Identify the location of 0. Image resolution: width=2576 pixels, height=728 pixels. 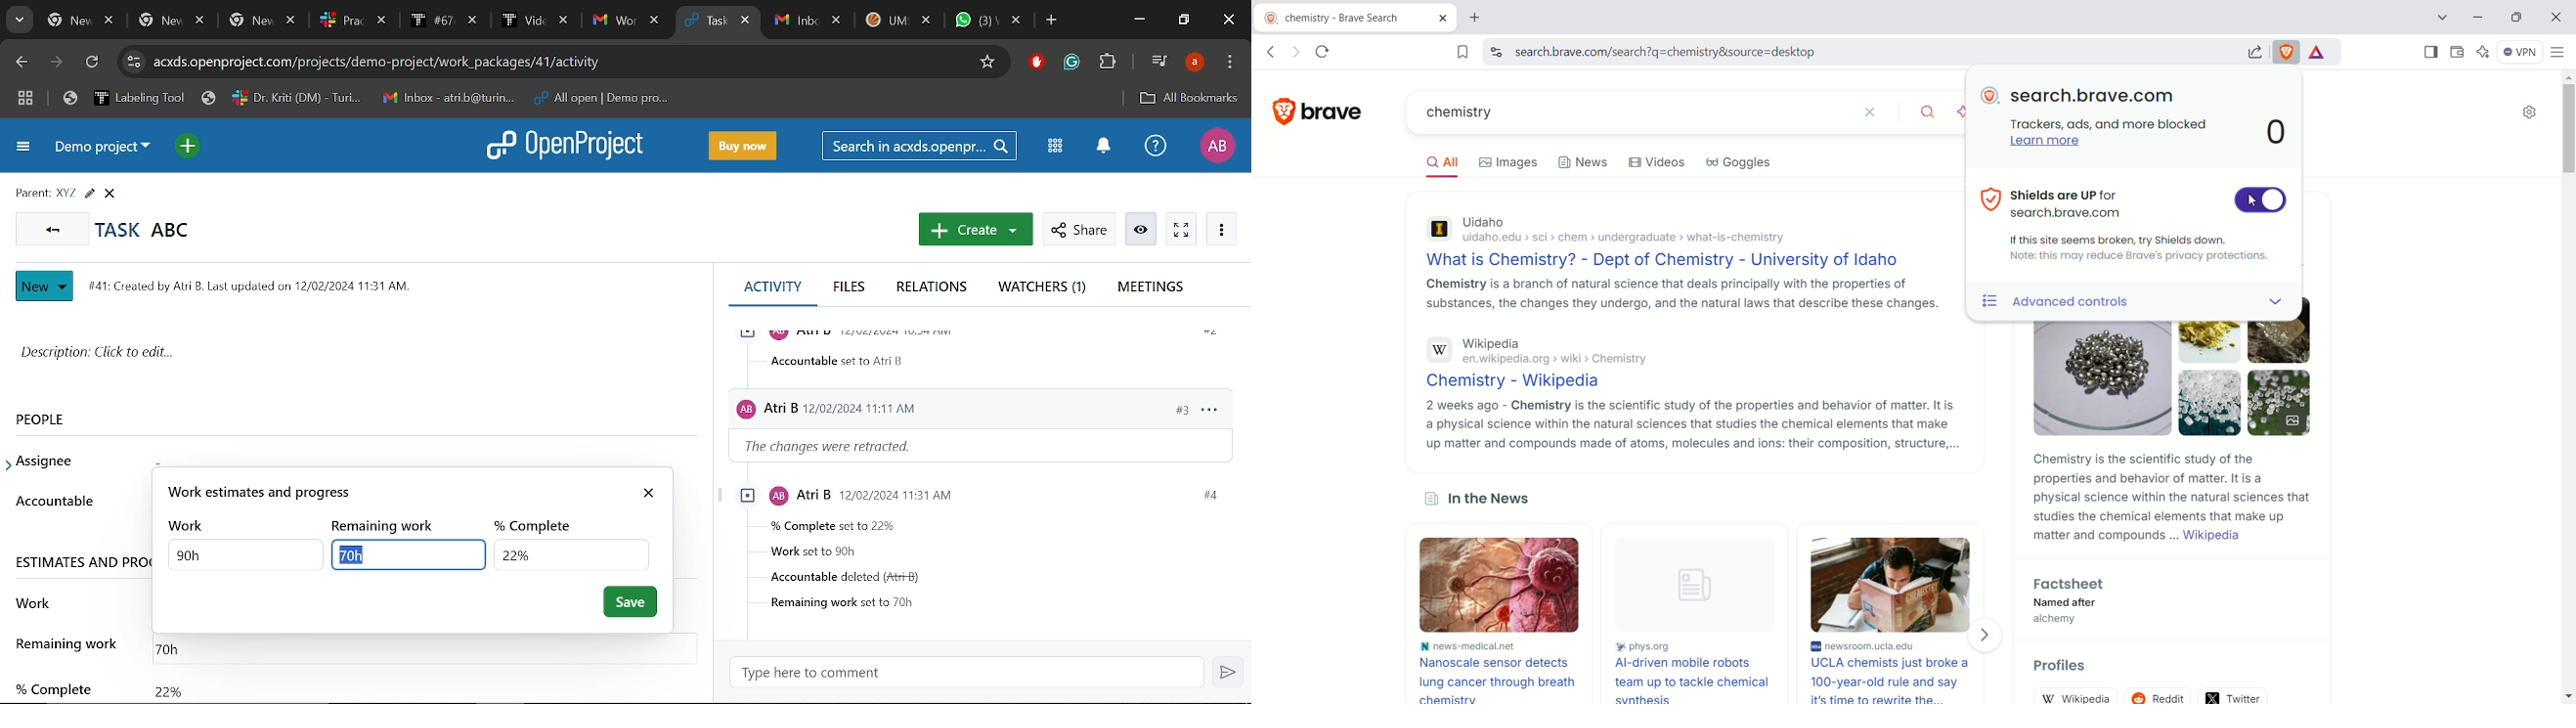
(2275, 133).